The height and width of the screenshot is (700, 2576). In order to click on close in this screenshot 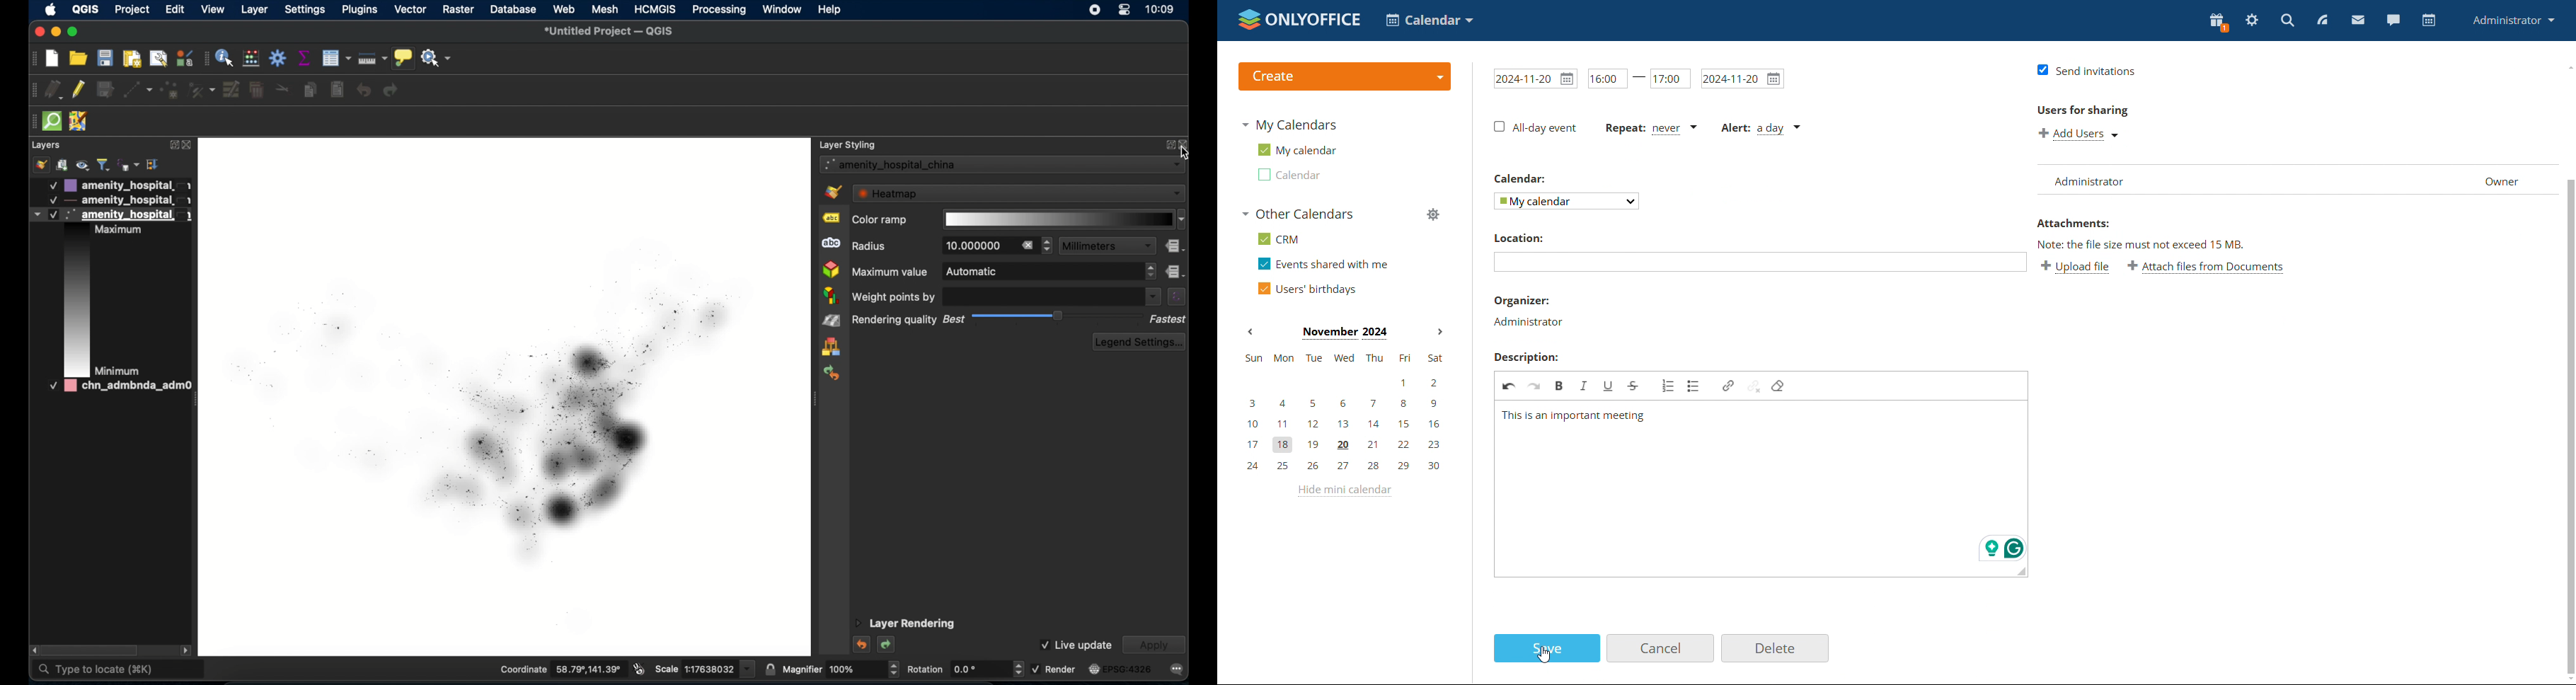, I will do `click(188, 145)`.